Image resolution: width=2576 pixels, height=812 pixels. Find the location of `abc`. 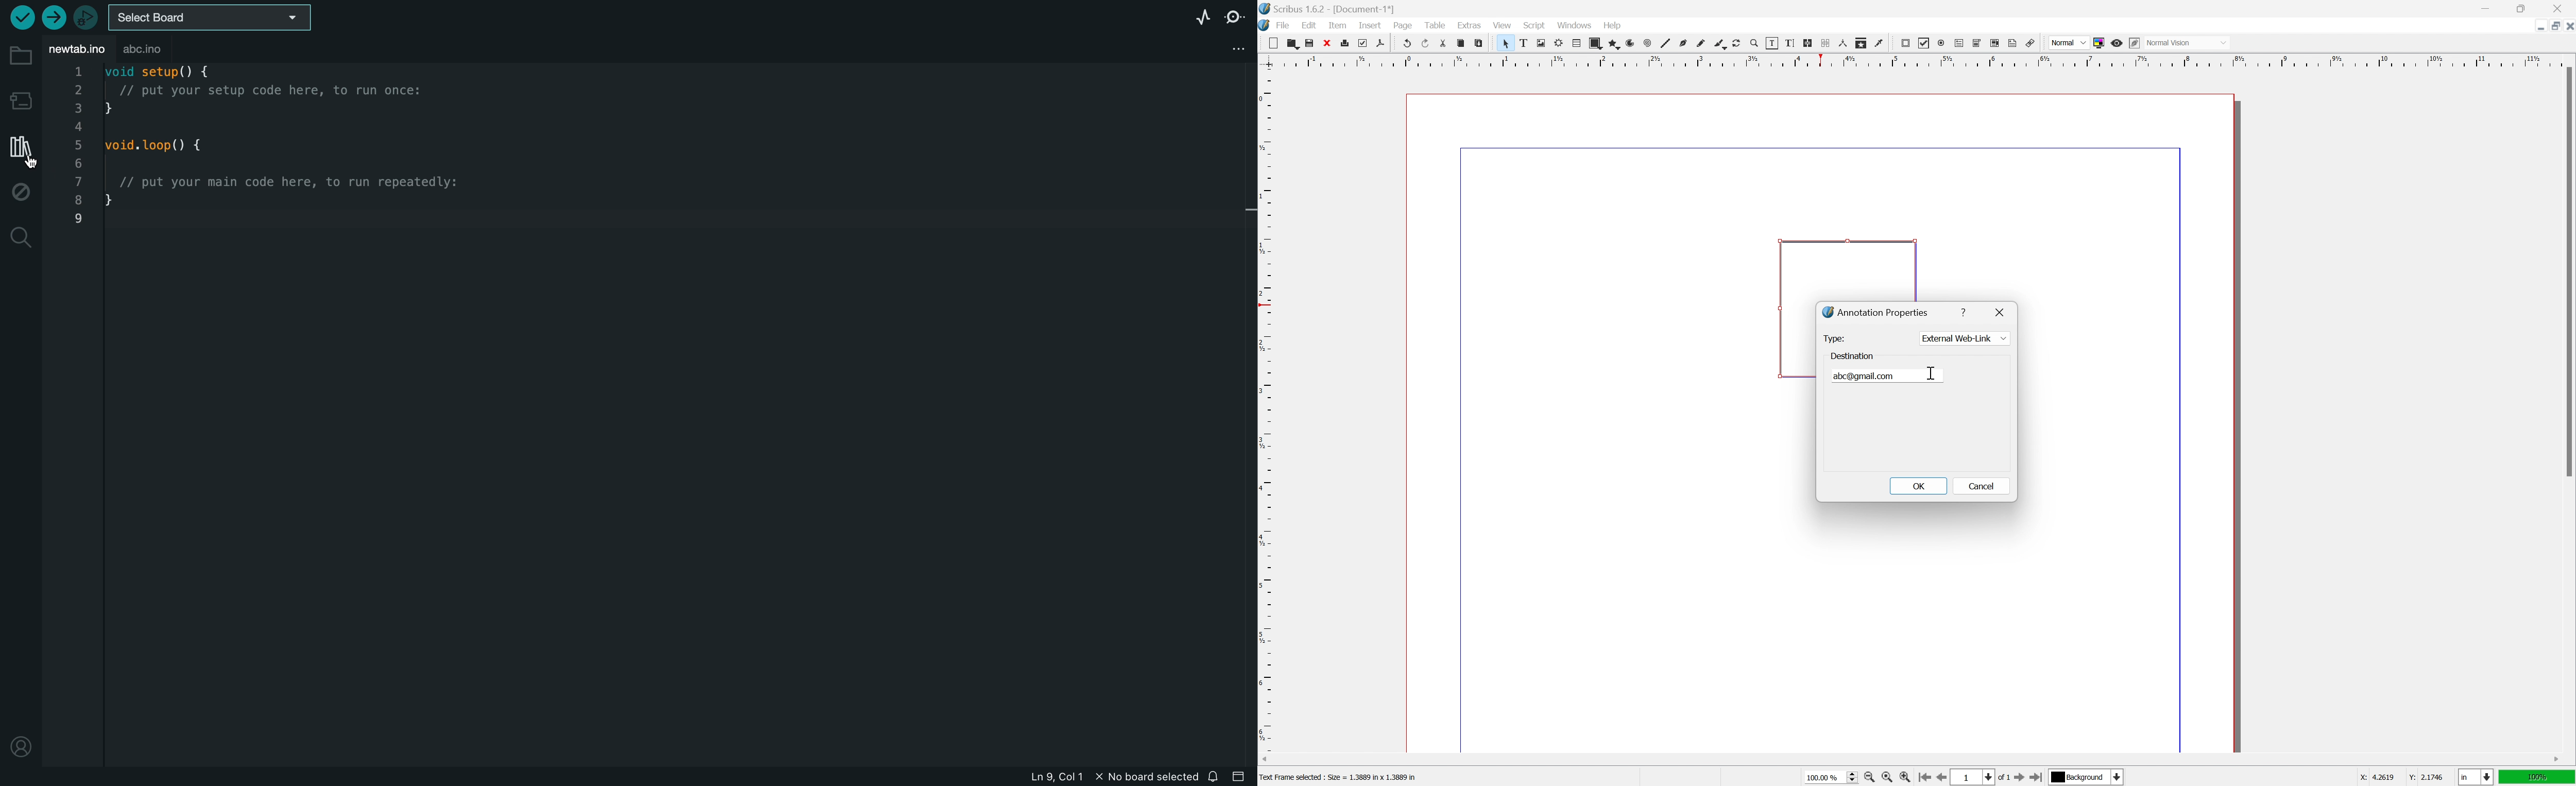

abc is located at coordinates (153, 49).